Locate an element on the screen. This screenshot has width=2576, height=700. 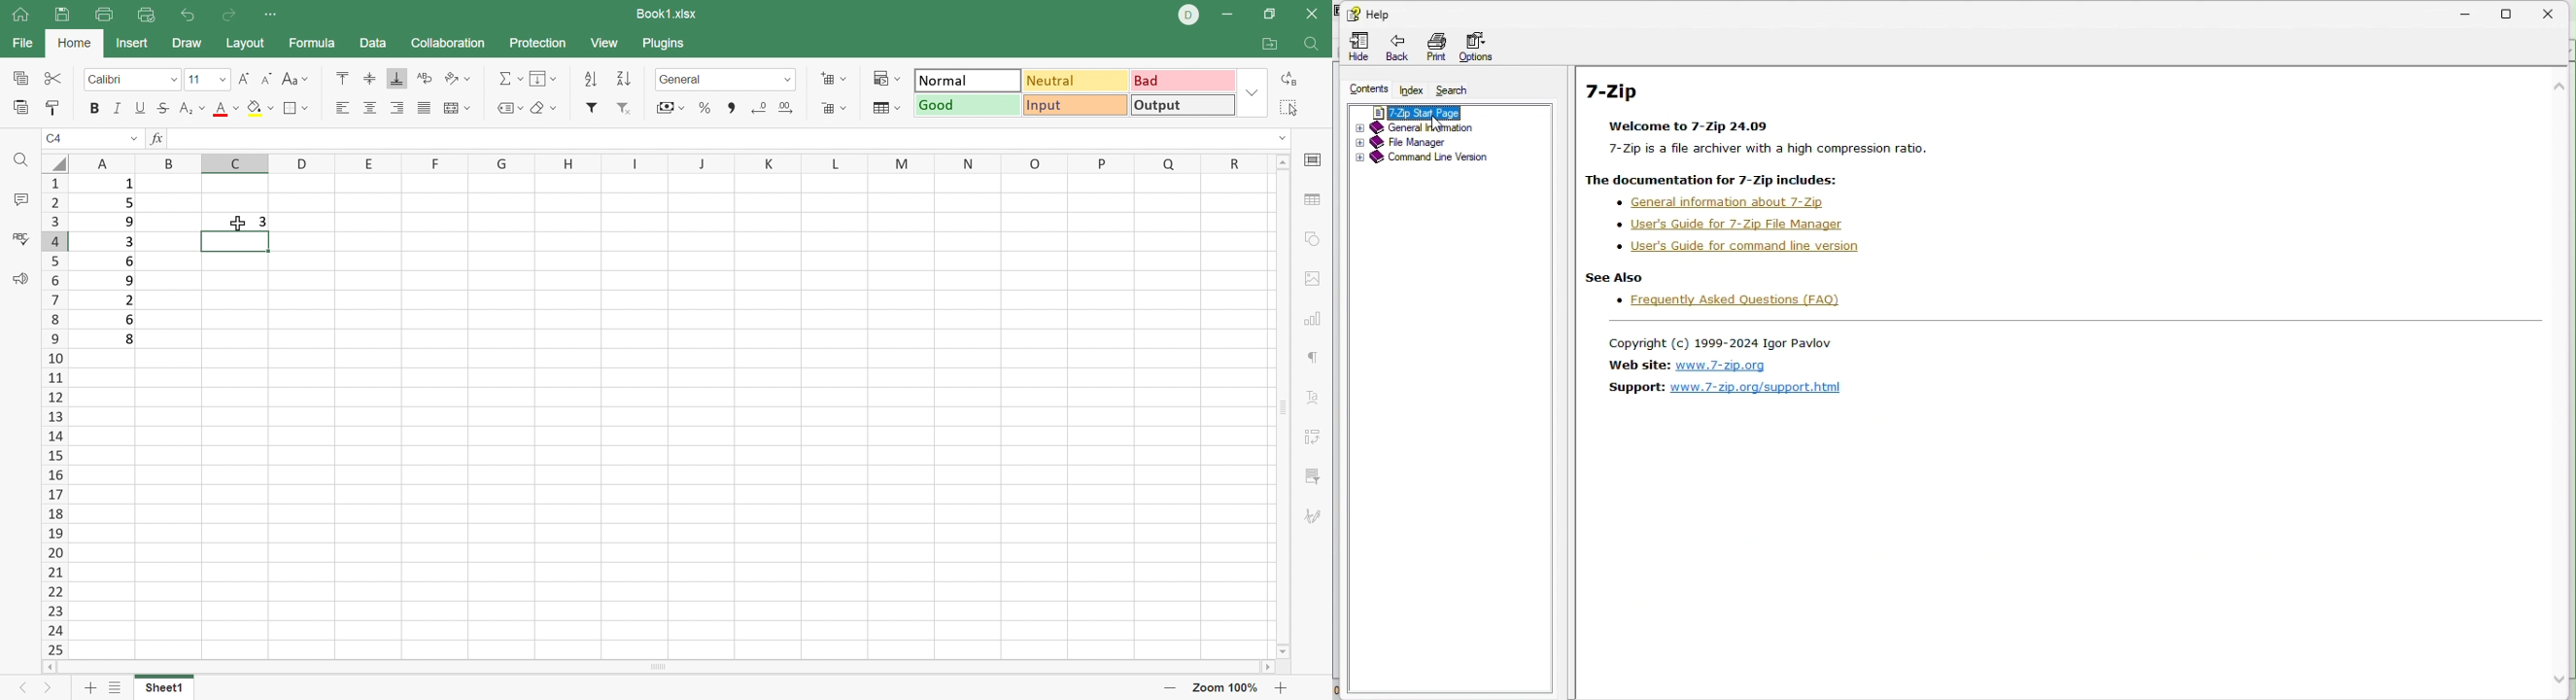
Comments is located at coordinates (20, 197).